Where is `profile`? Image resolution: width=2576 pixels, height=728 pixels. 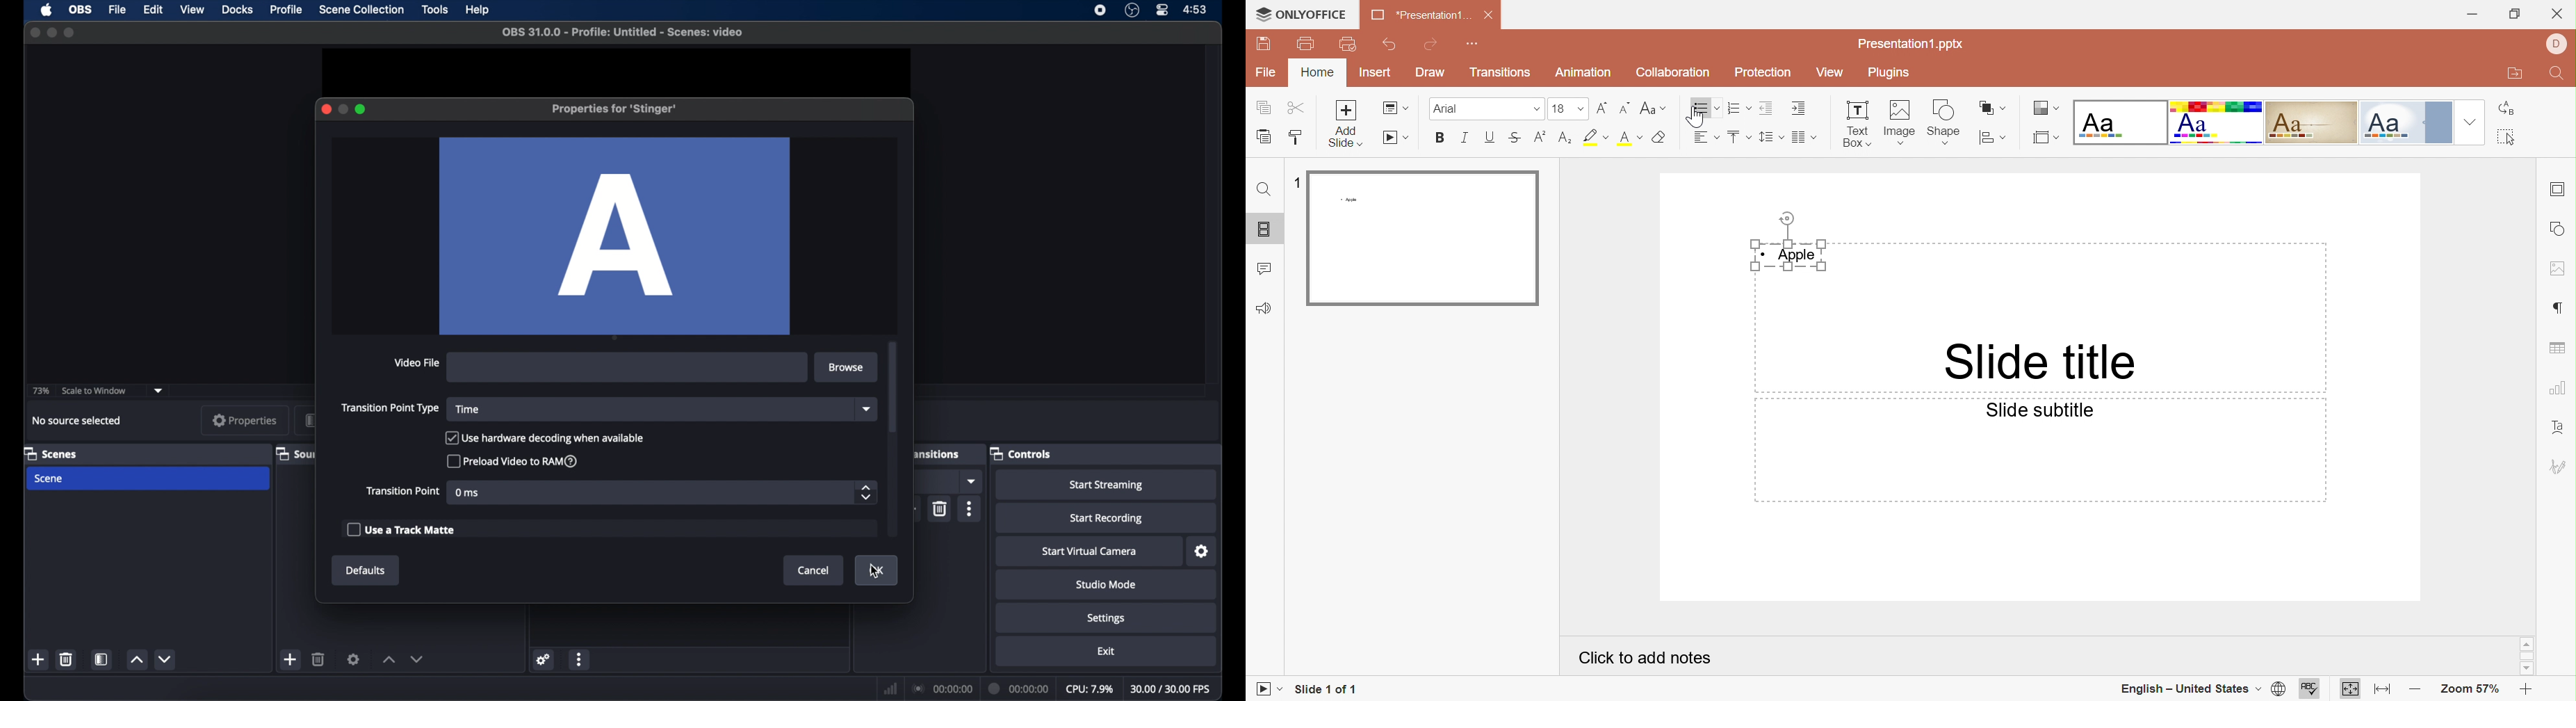
profile is located at coordinates (285, 10).